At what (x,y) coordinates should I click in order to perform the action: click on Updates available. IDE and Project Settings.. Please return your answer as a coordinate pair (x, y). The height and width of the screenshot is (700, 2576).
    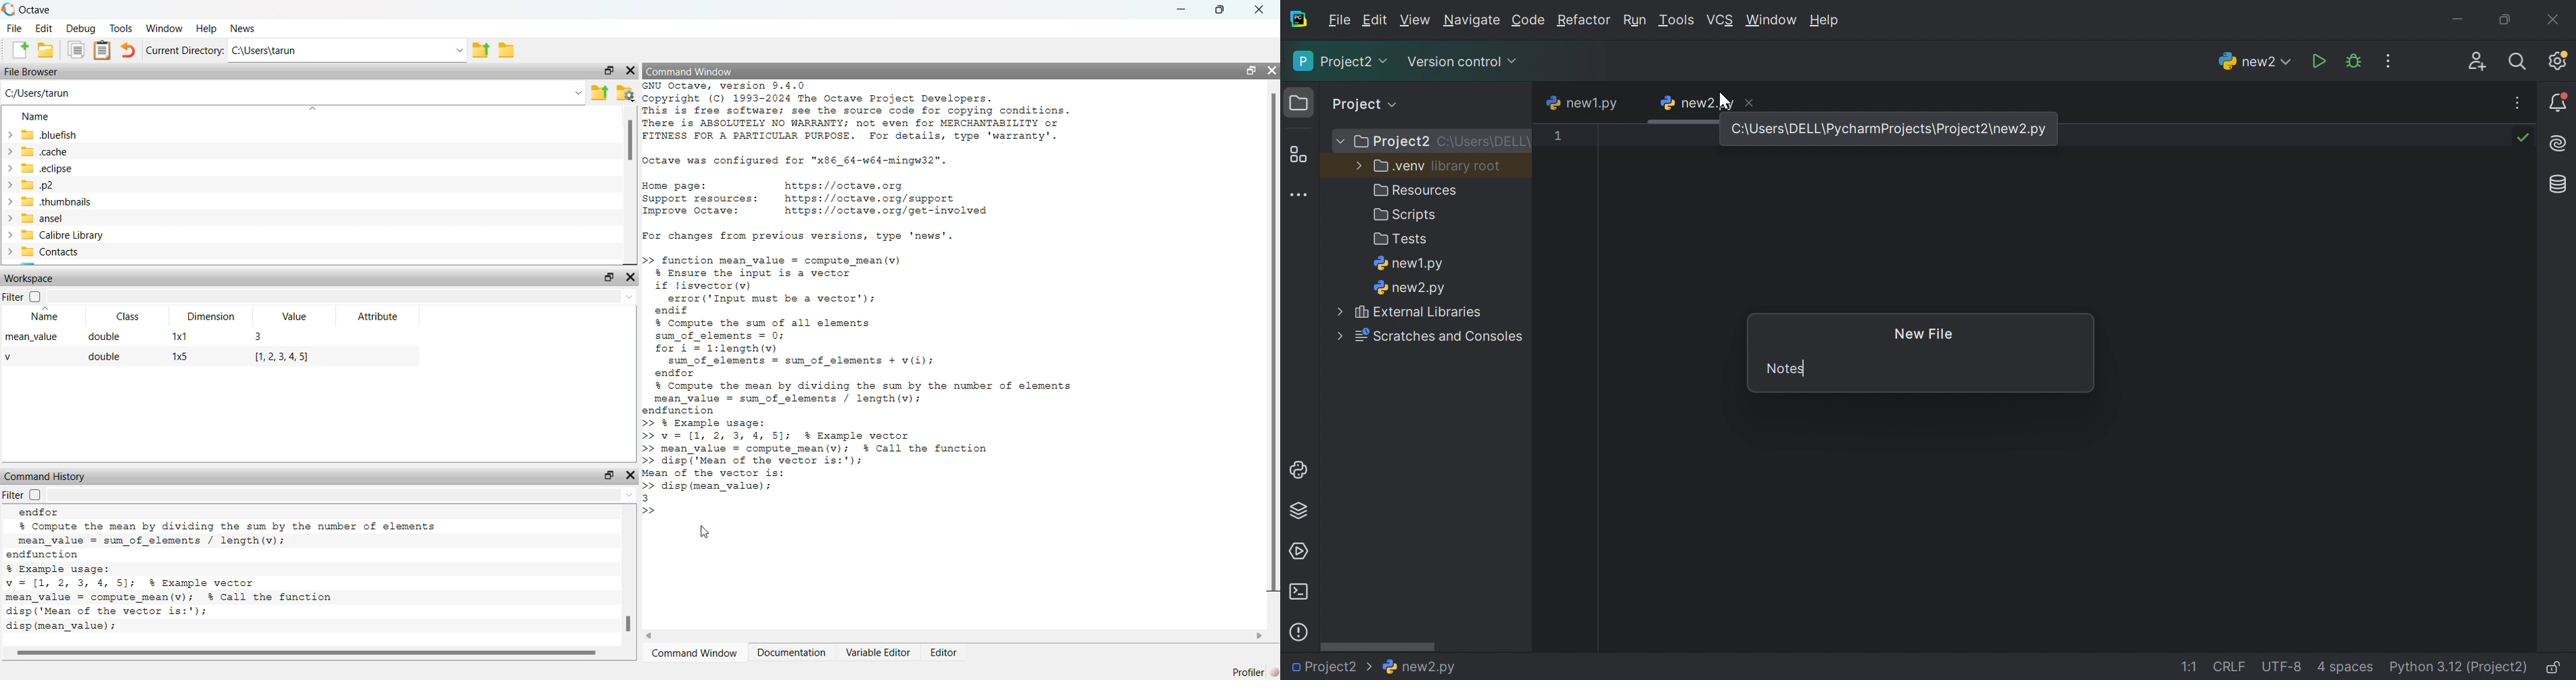
    Looking at the image, I should click on (2390, 61).